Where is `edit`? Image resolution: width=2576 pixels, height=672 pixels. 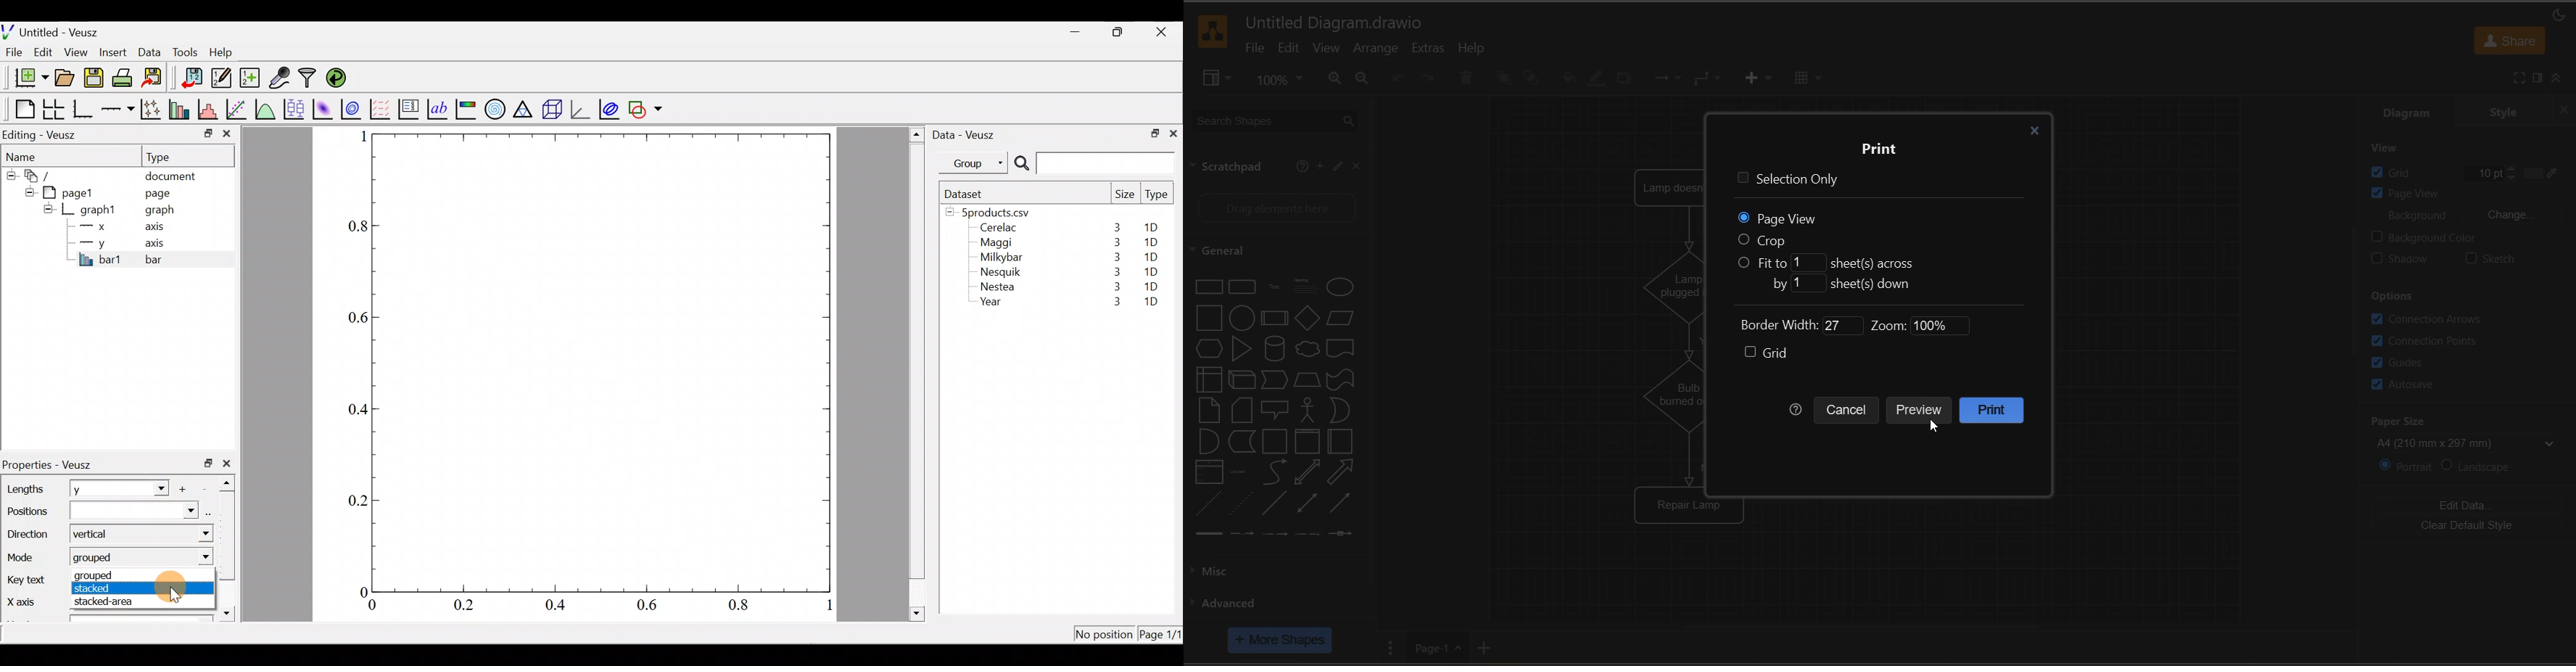
edit is located at coordinates (1287, 49).